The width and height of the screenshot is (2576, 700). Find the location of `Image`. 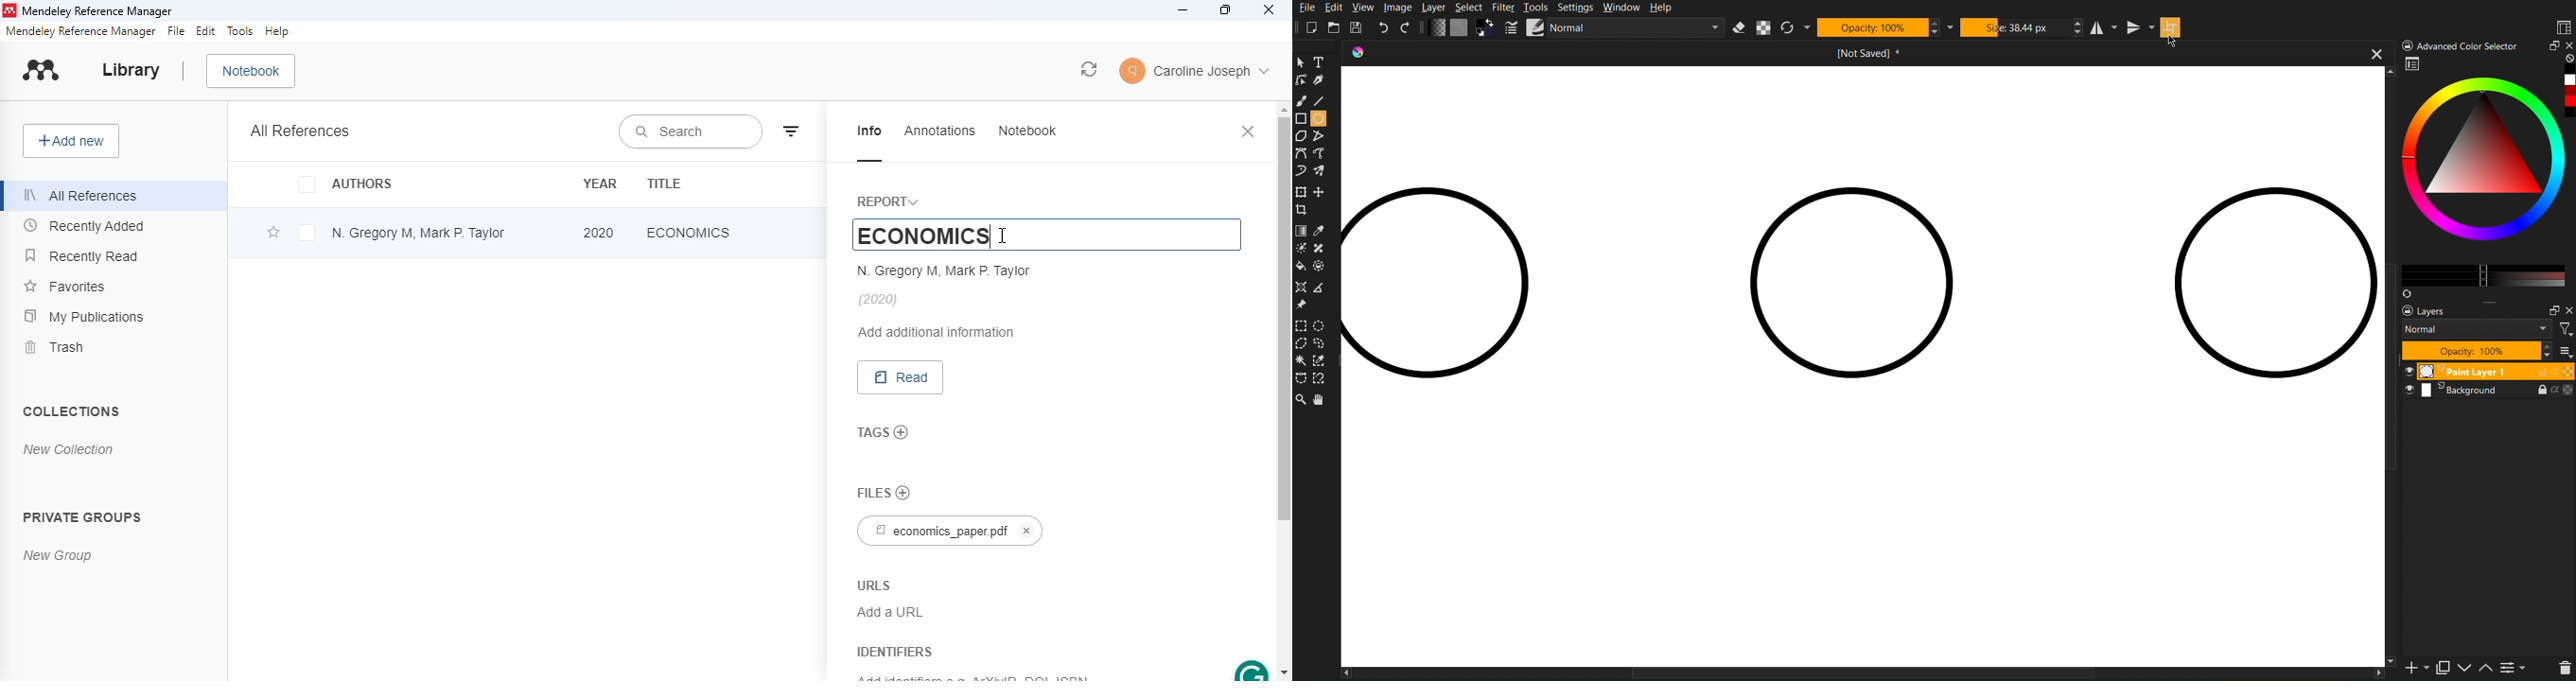

Image is located at coordinates (1397, 7).